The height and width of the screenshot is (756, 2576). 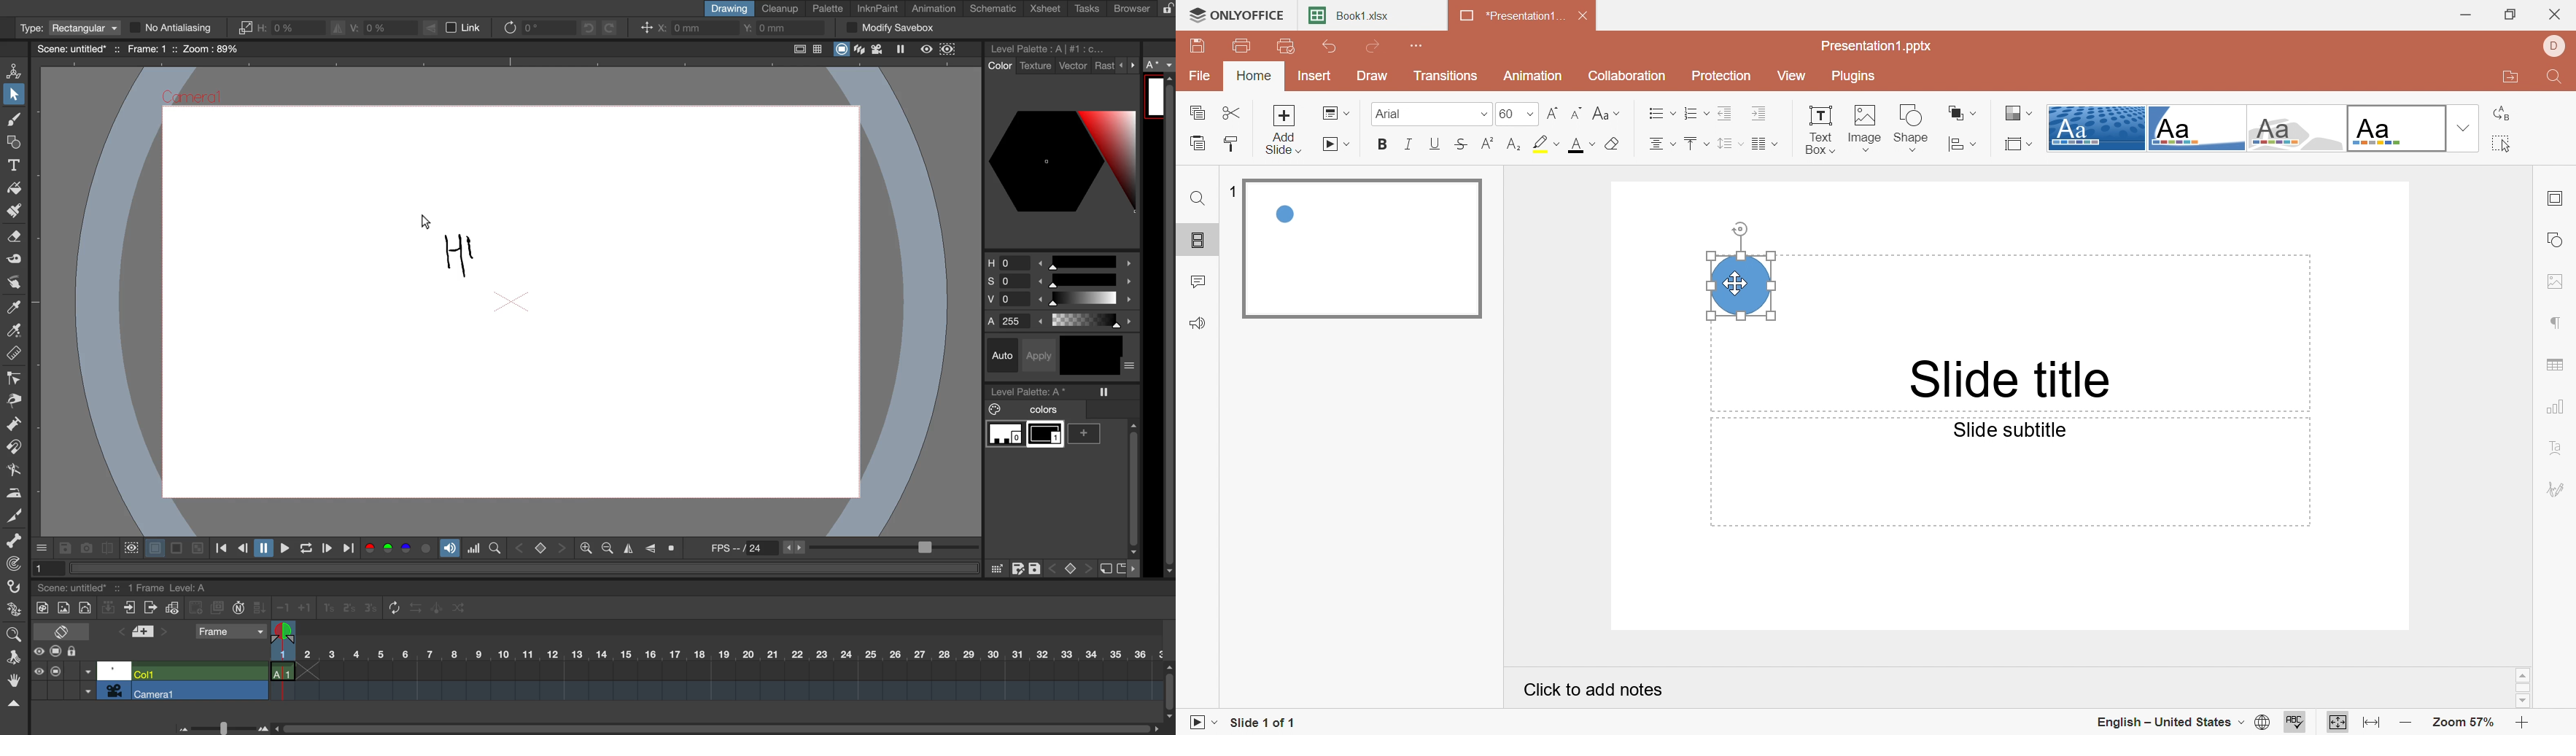 I want to click on modify savebox, so click(x=890, y=28).